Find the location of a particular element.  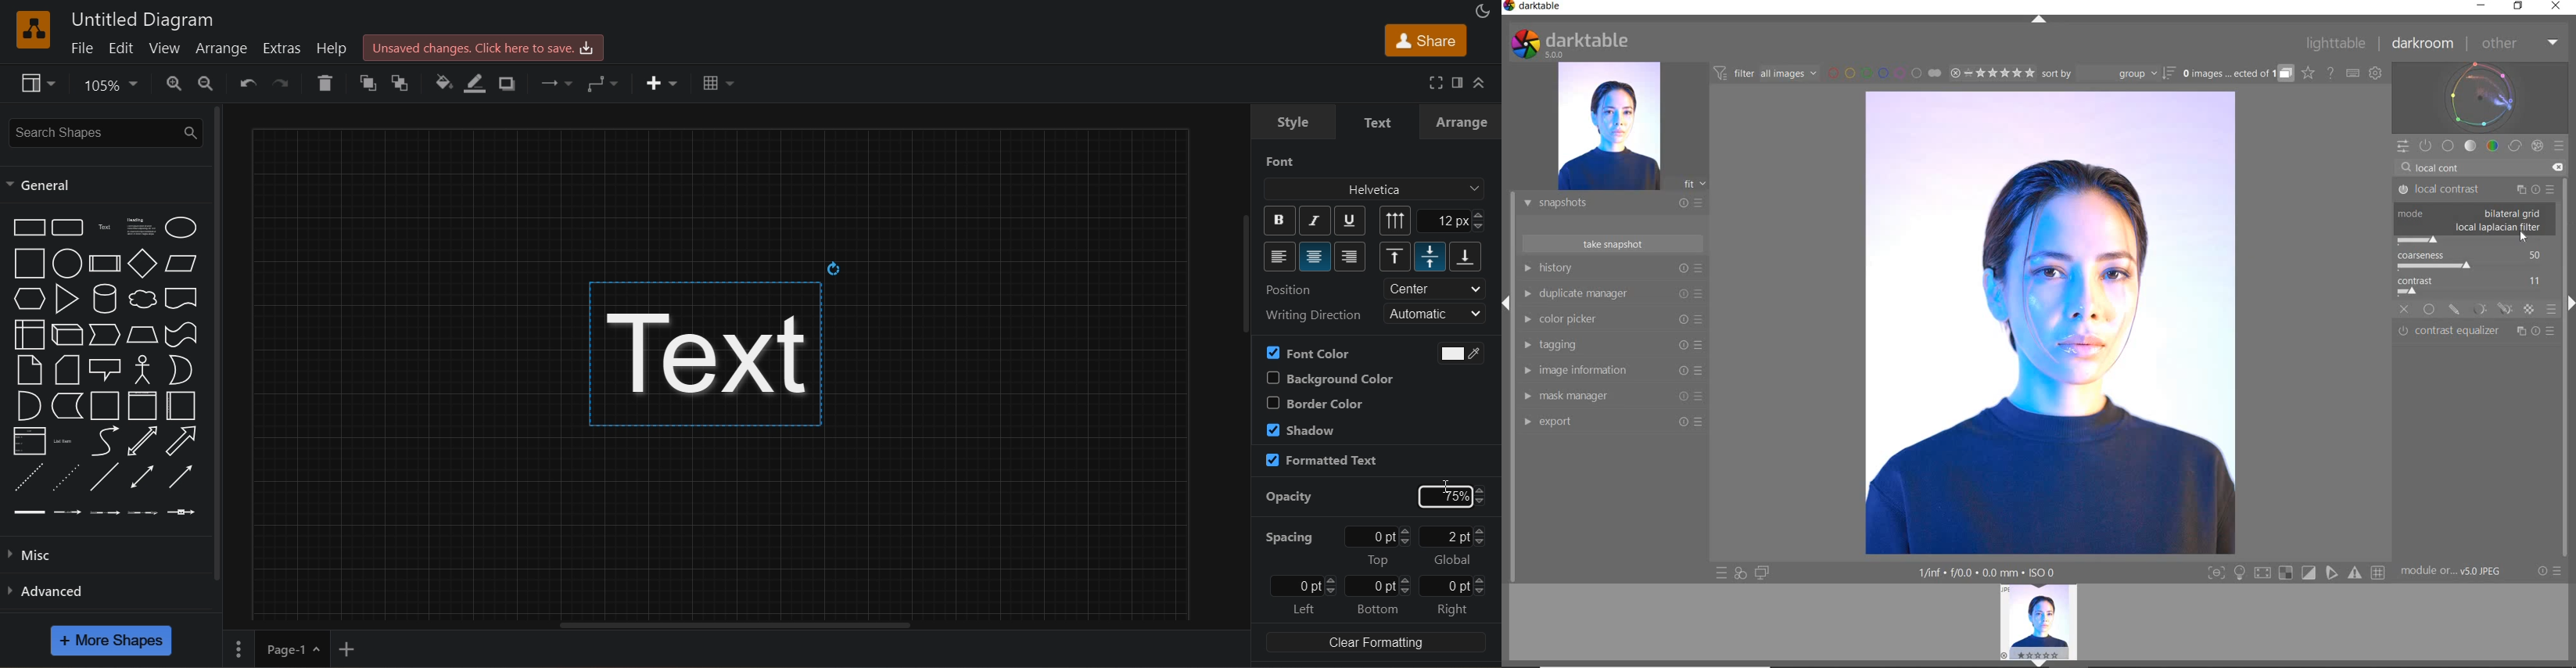

QUICK ACCESS FOR APPLYING ANY OF YOUR STYLES is located at coordinates (1739, 573).